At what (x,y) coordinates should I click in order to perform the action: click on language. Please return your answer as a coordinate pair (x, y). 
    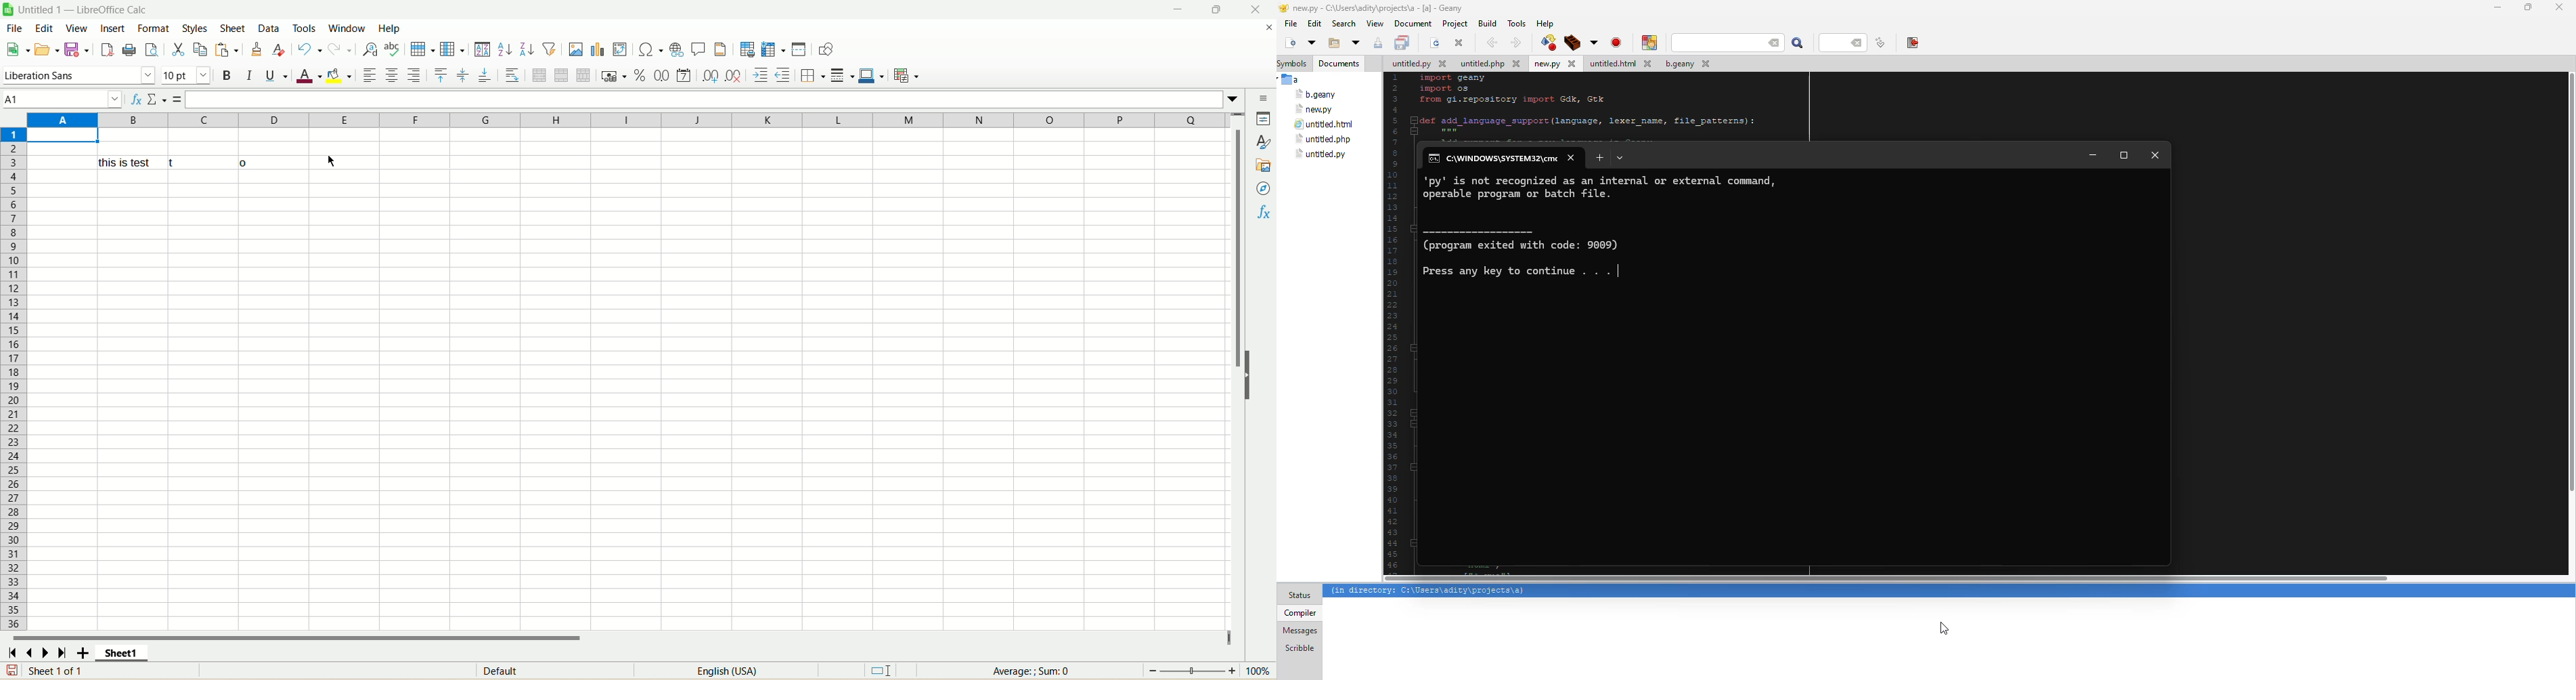
    Looking at the image, I should click on (733, 671).